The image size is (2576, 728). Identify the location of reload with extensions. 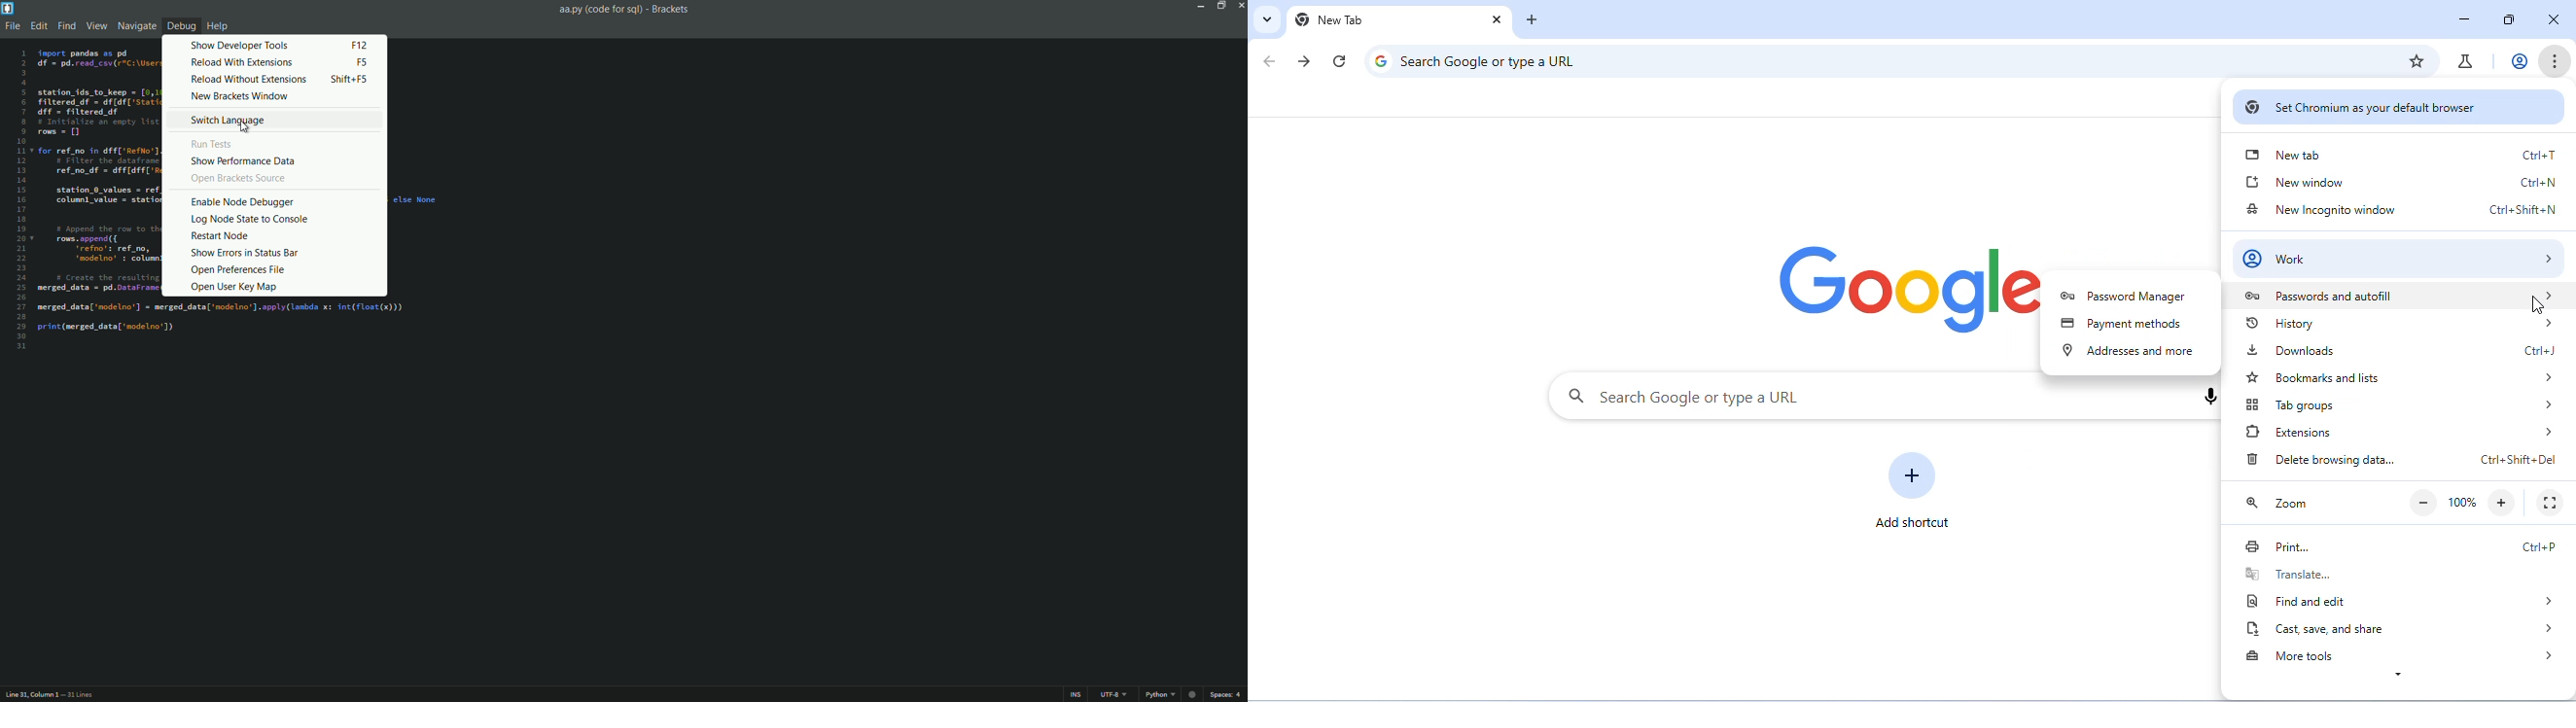
(242, 62).